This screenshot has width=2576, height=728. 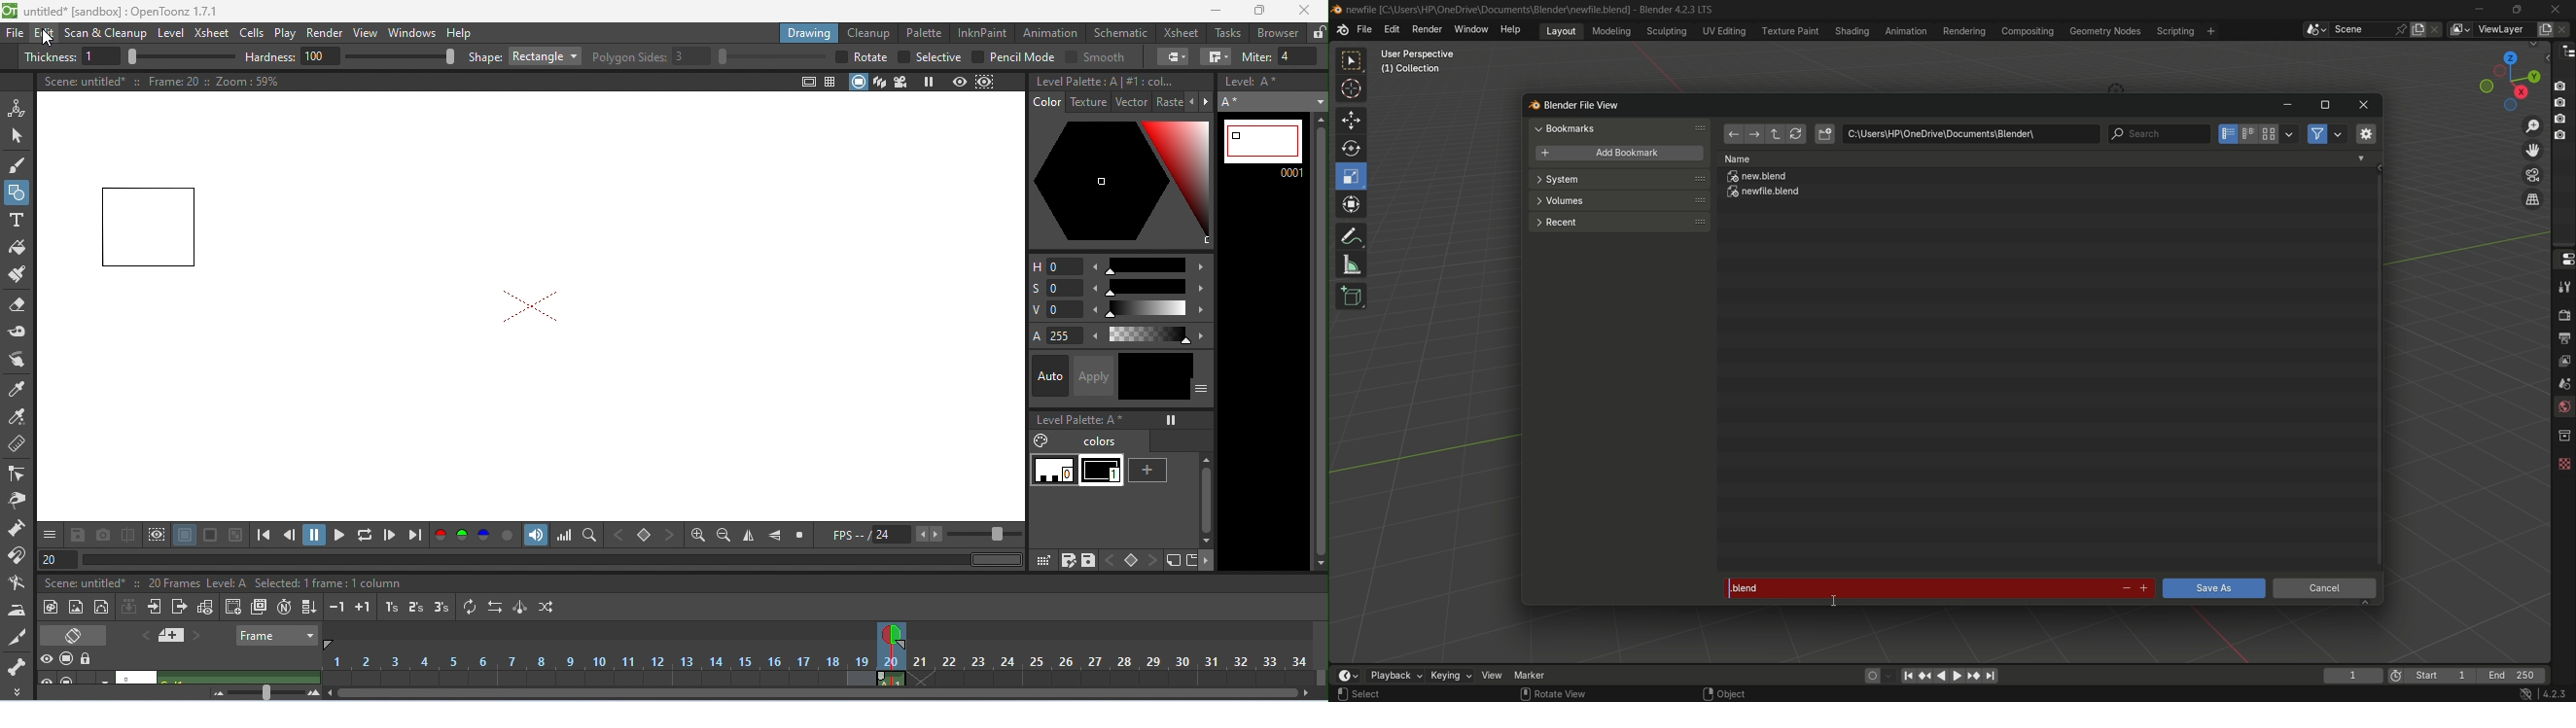 What do you see at coordinates (1740, 690) in the screenshot?
I see `Object` at bounding box center [1740, 690].